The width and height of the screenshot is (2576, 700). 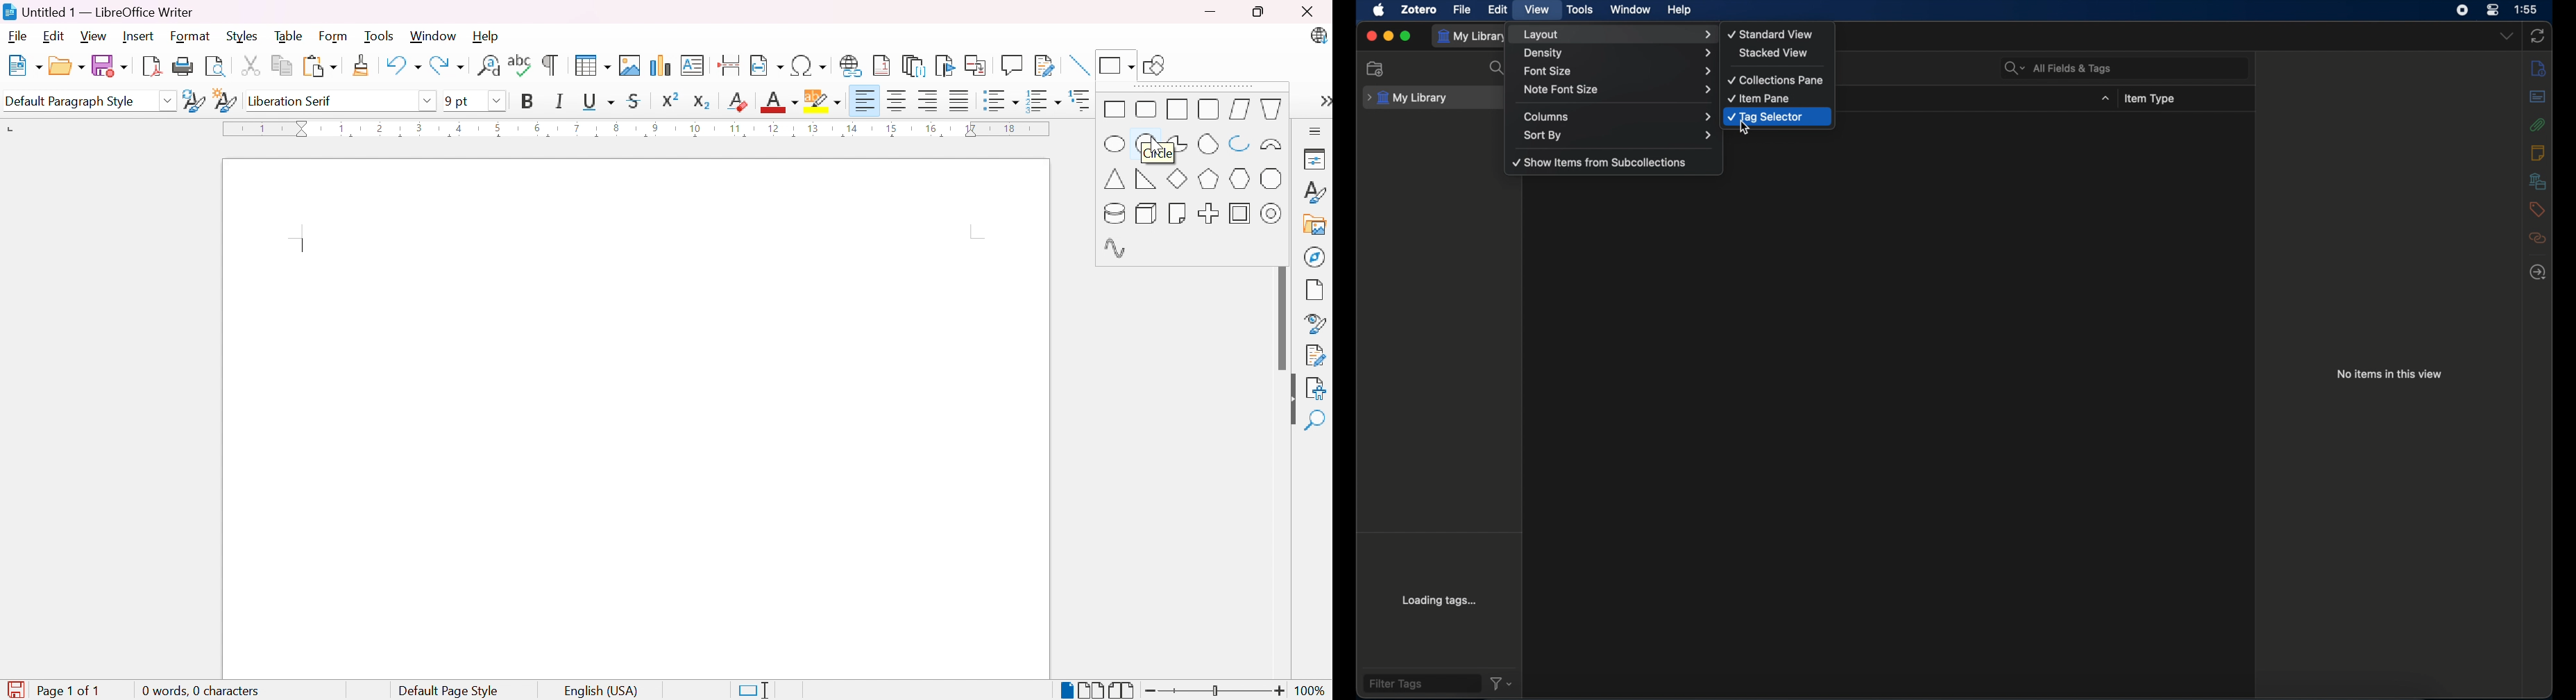 I want to click on Font name, so click(x=328, y=101).